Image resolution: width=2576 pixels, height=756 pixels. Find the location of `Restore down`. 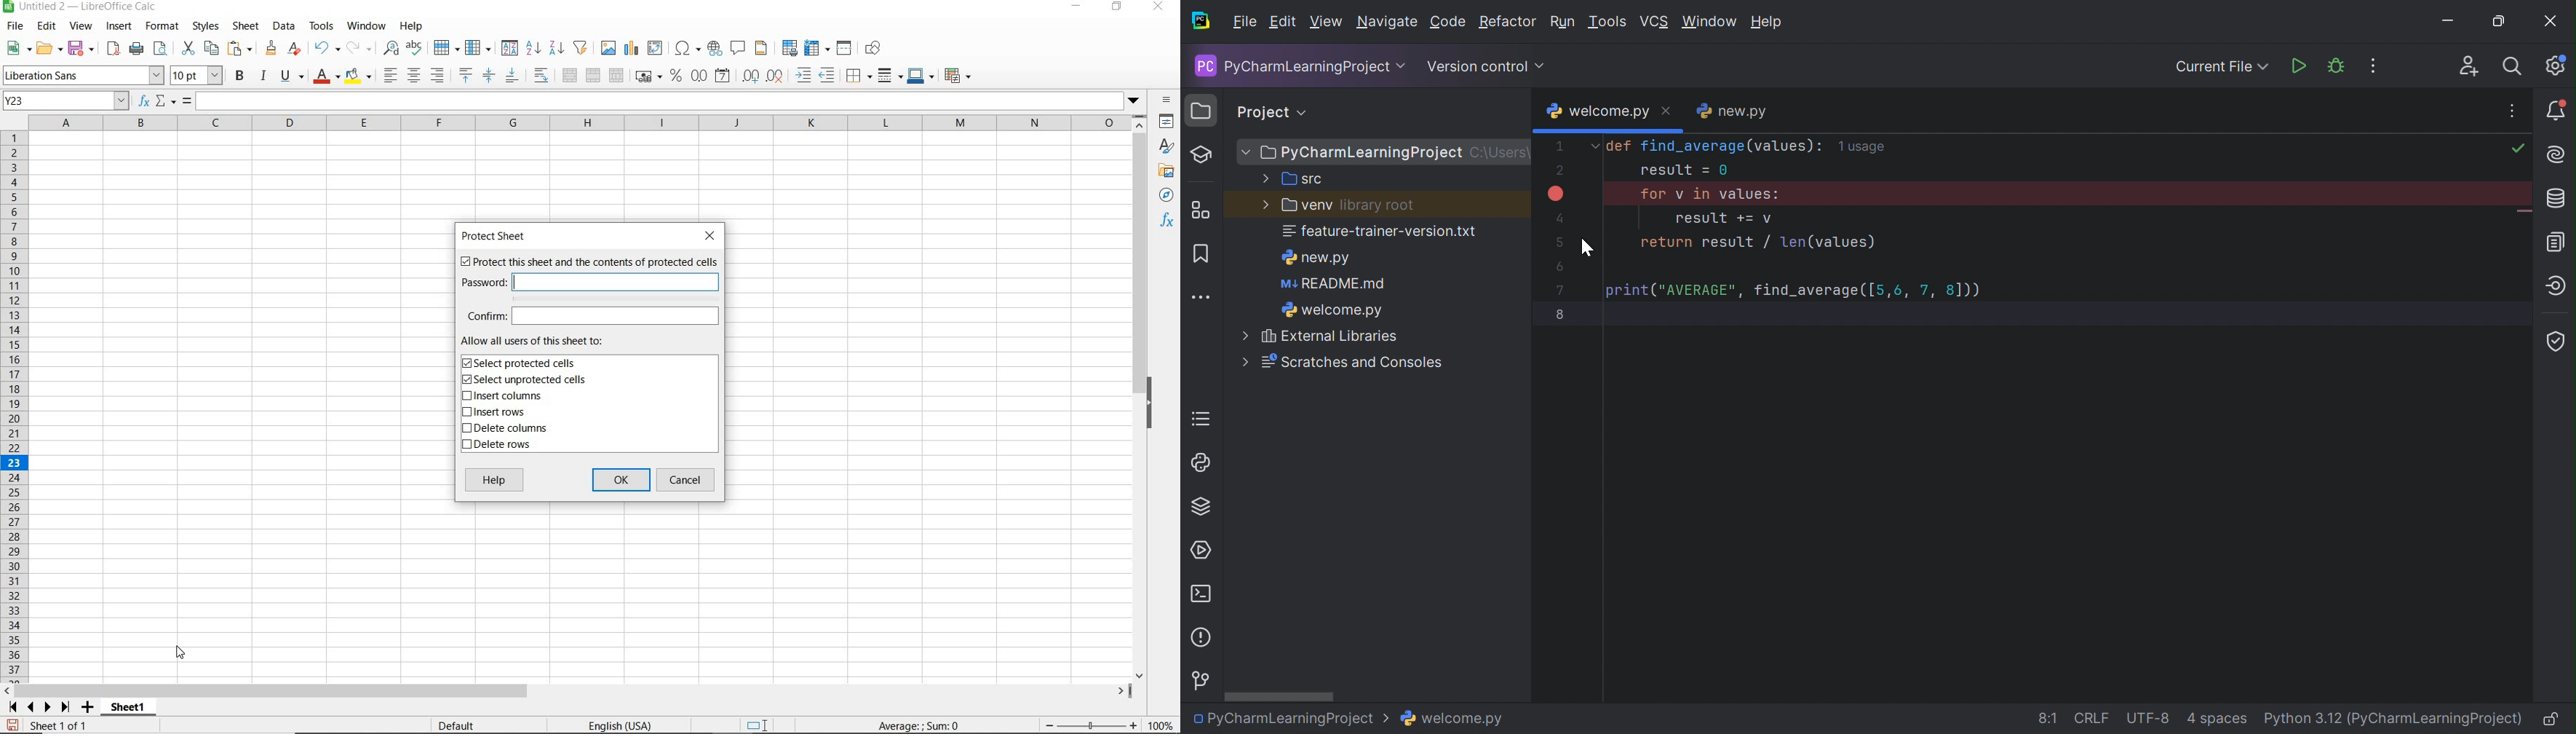

Restore down is located at coordinates (2497, 23).